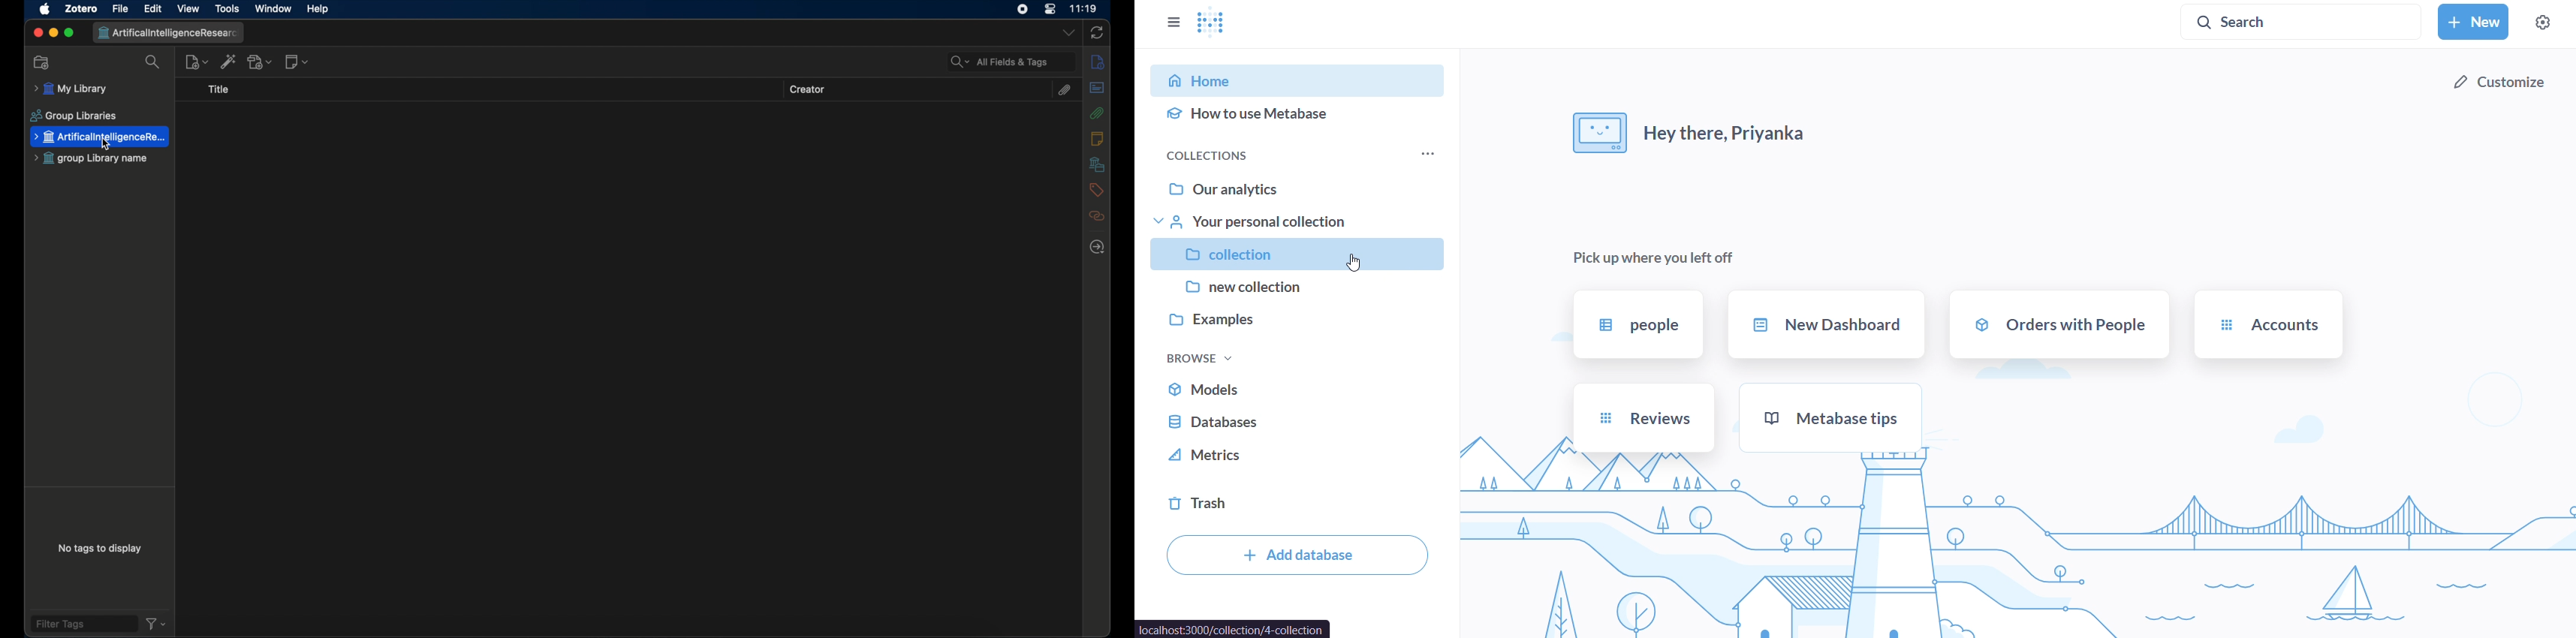 The width and height of the screenshot is (2576, 644). I want to click on edit, so click(154, 8).